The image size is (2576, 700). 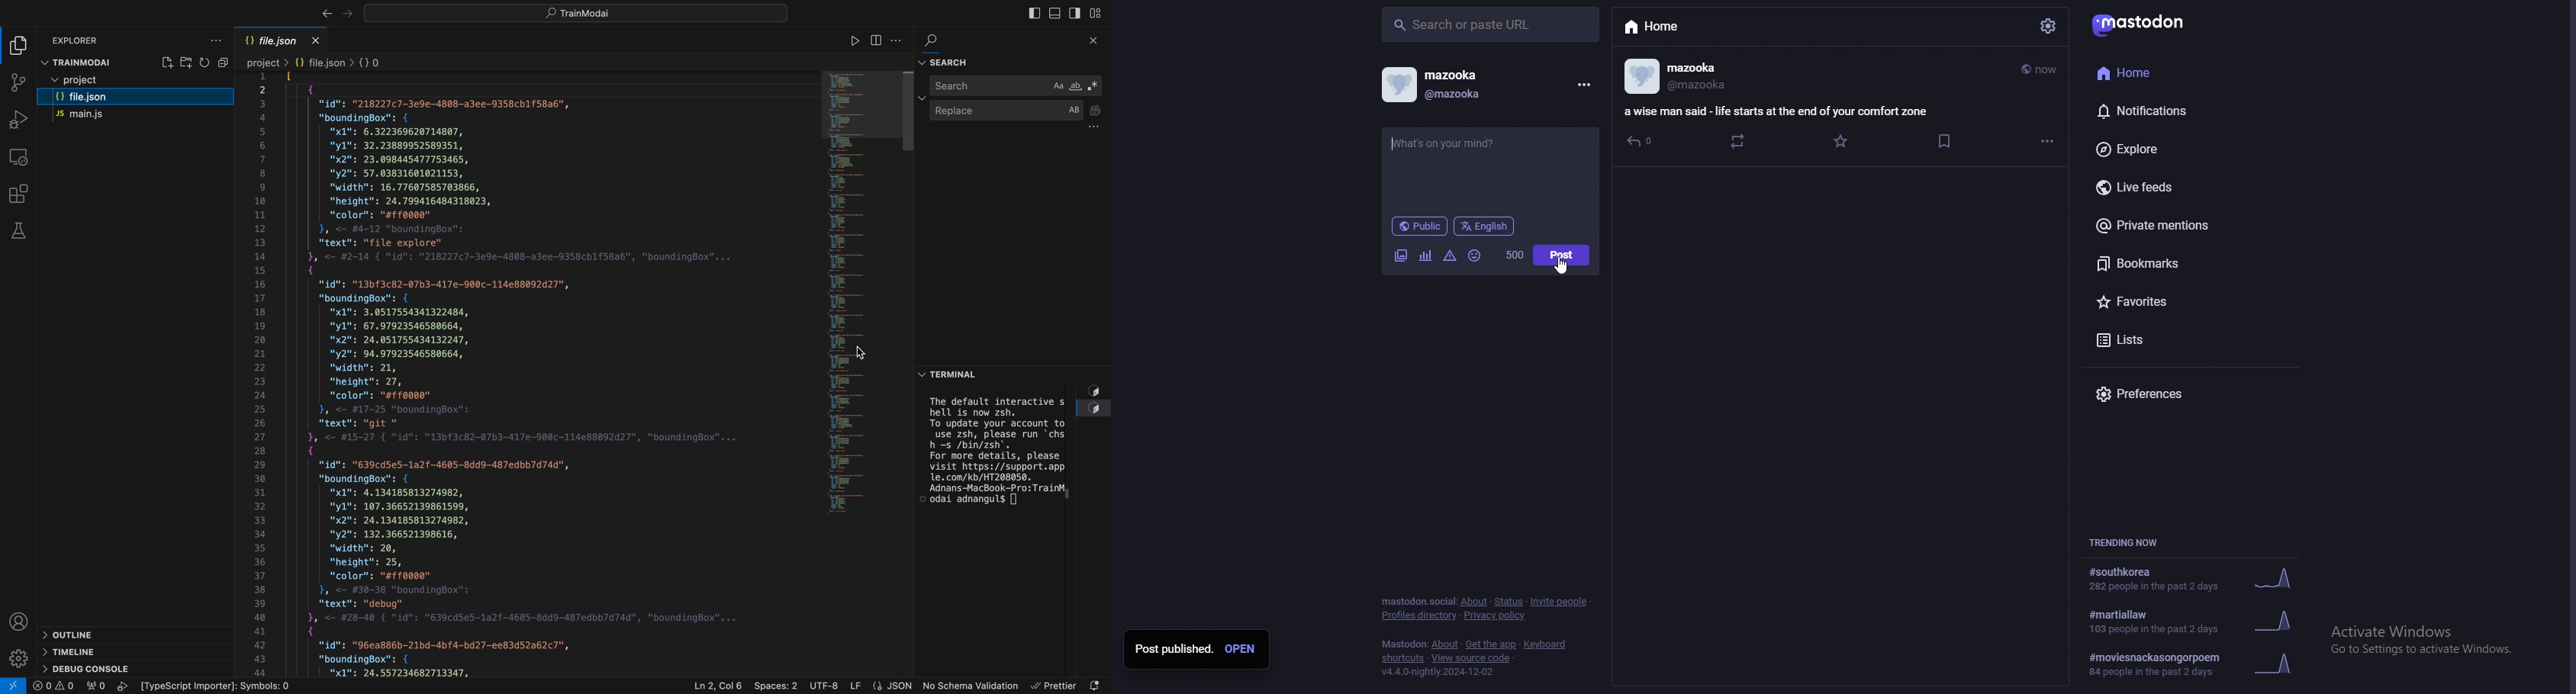 What do you see at coordinates (2191, 622) in the screenshot?
I see `trending` at bounding box center [2191, 622].